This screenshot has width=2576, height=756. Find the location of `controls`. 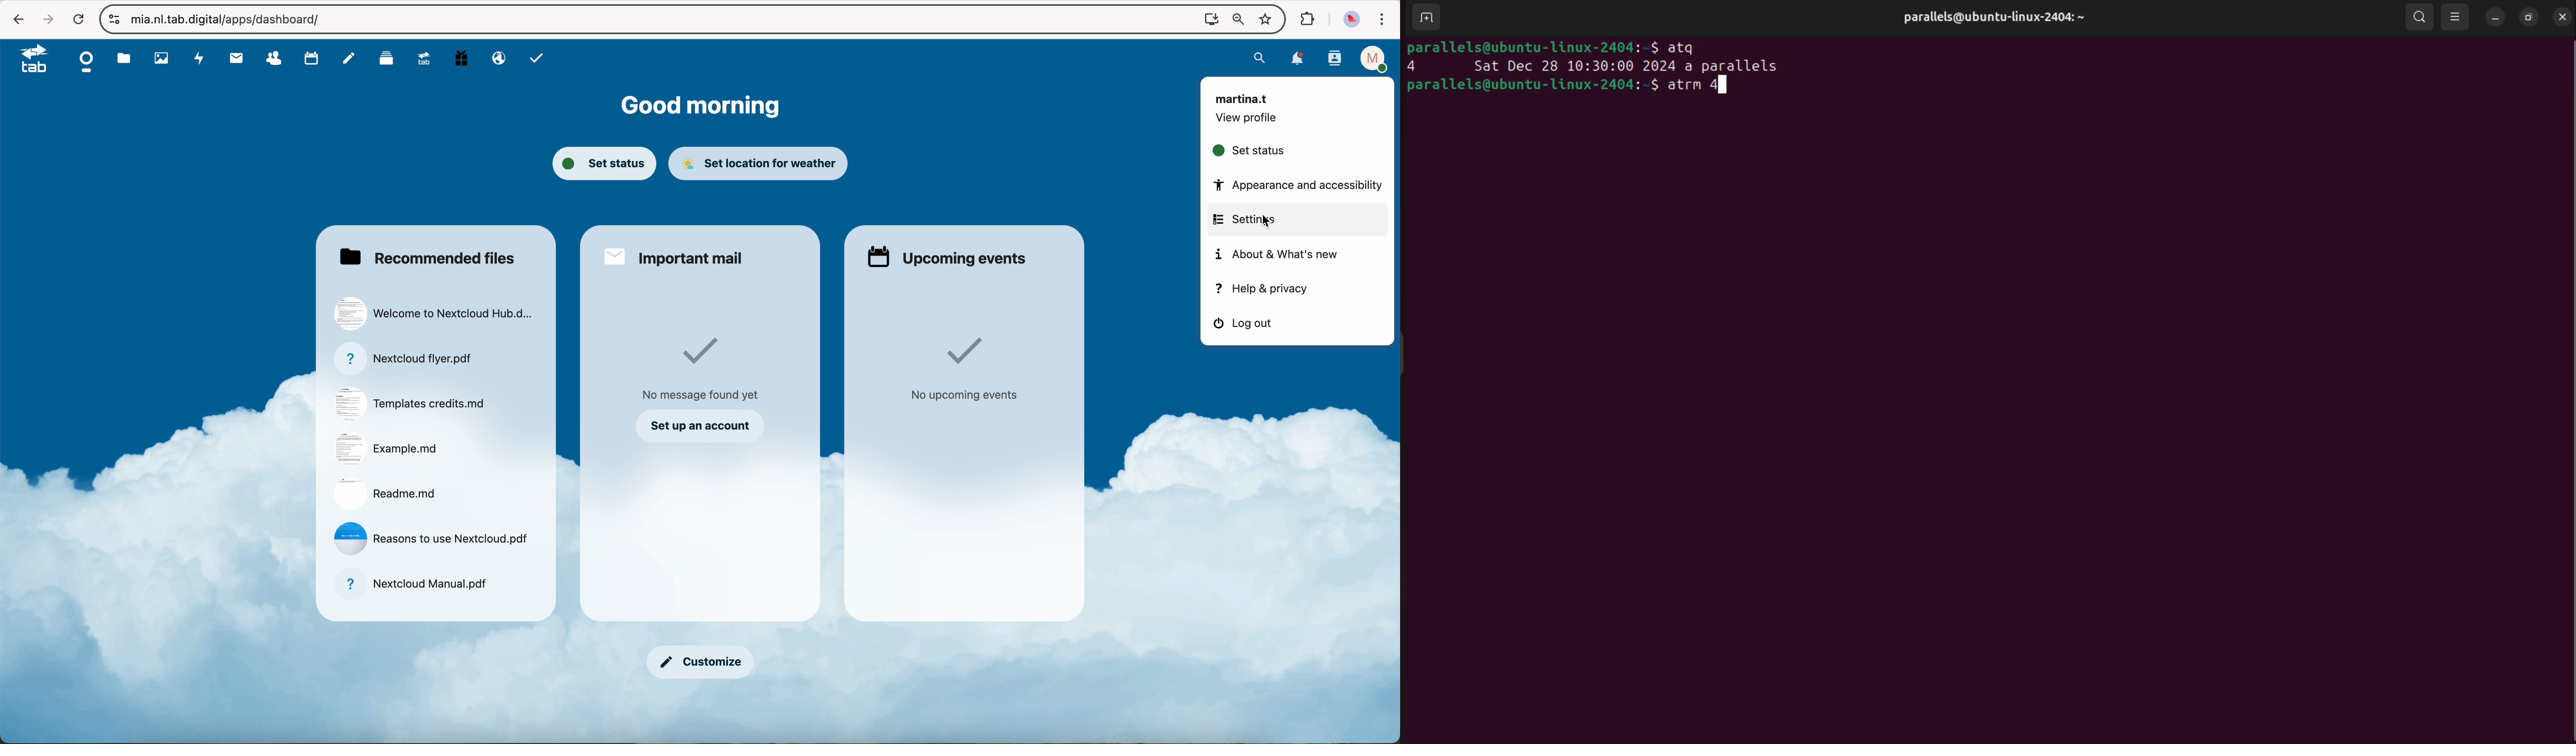

controls is located at coordinates (115, 20).